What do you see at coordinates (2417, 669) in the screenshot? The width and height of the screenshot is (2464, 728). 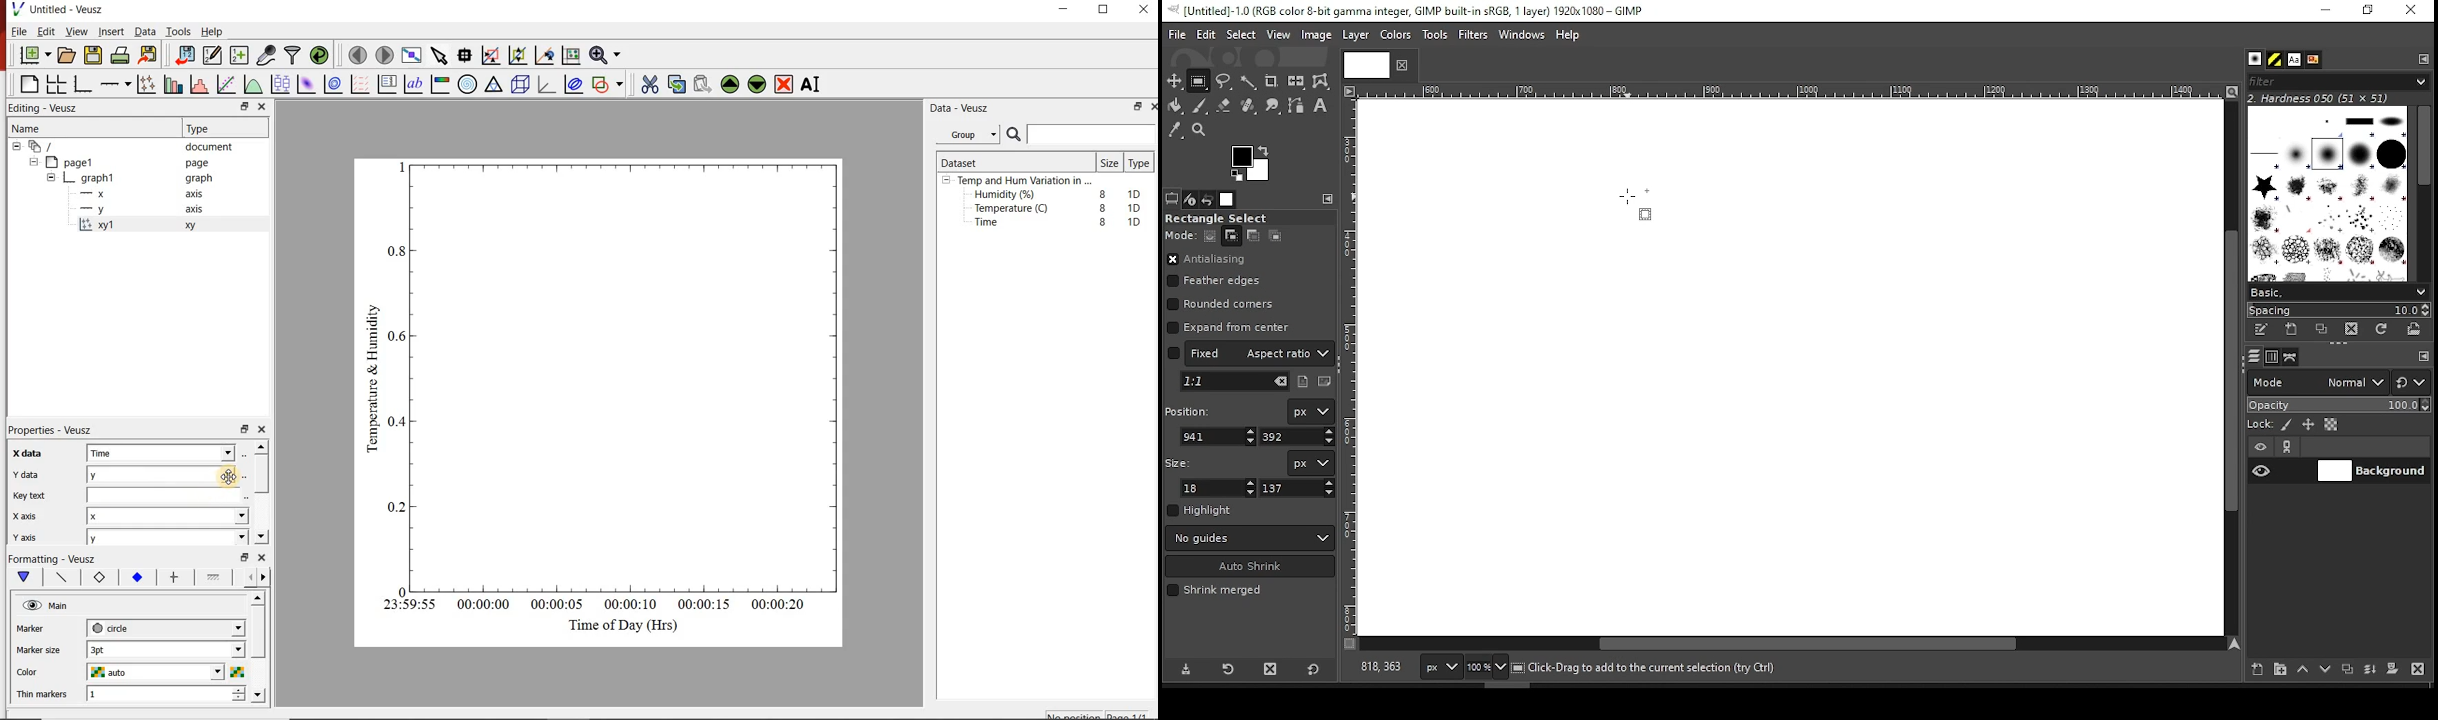 I see `delete layer` at bounding box center [2417, 669].